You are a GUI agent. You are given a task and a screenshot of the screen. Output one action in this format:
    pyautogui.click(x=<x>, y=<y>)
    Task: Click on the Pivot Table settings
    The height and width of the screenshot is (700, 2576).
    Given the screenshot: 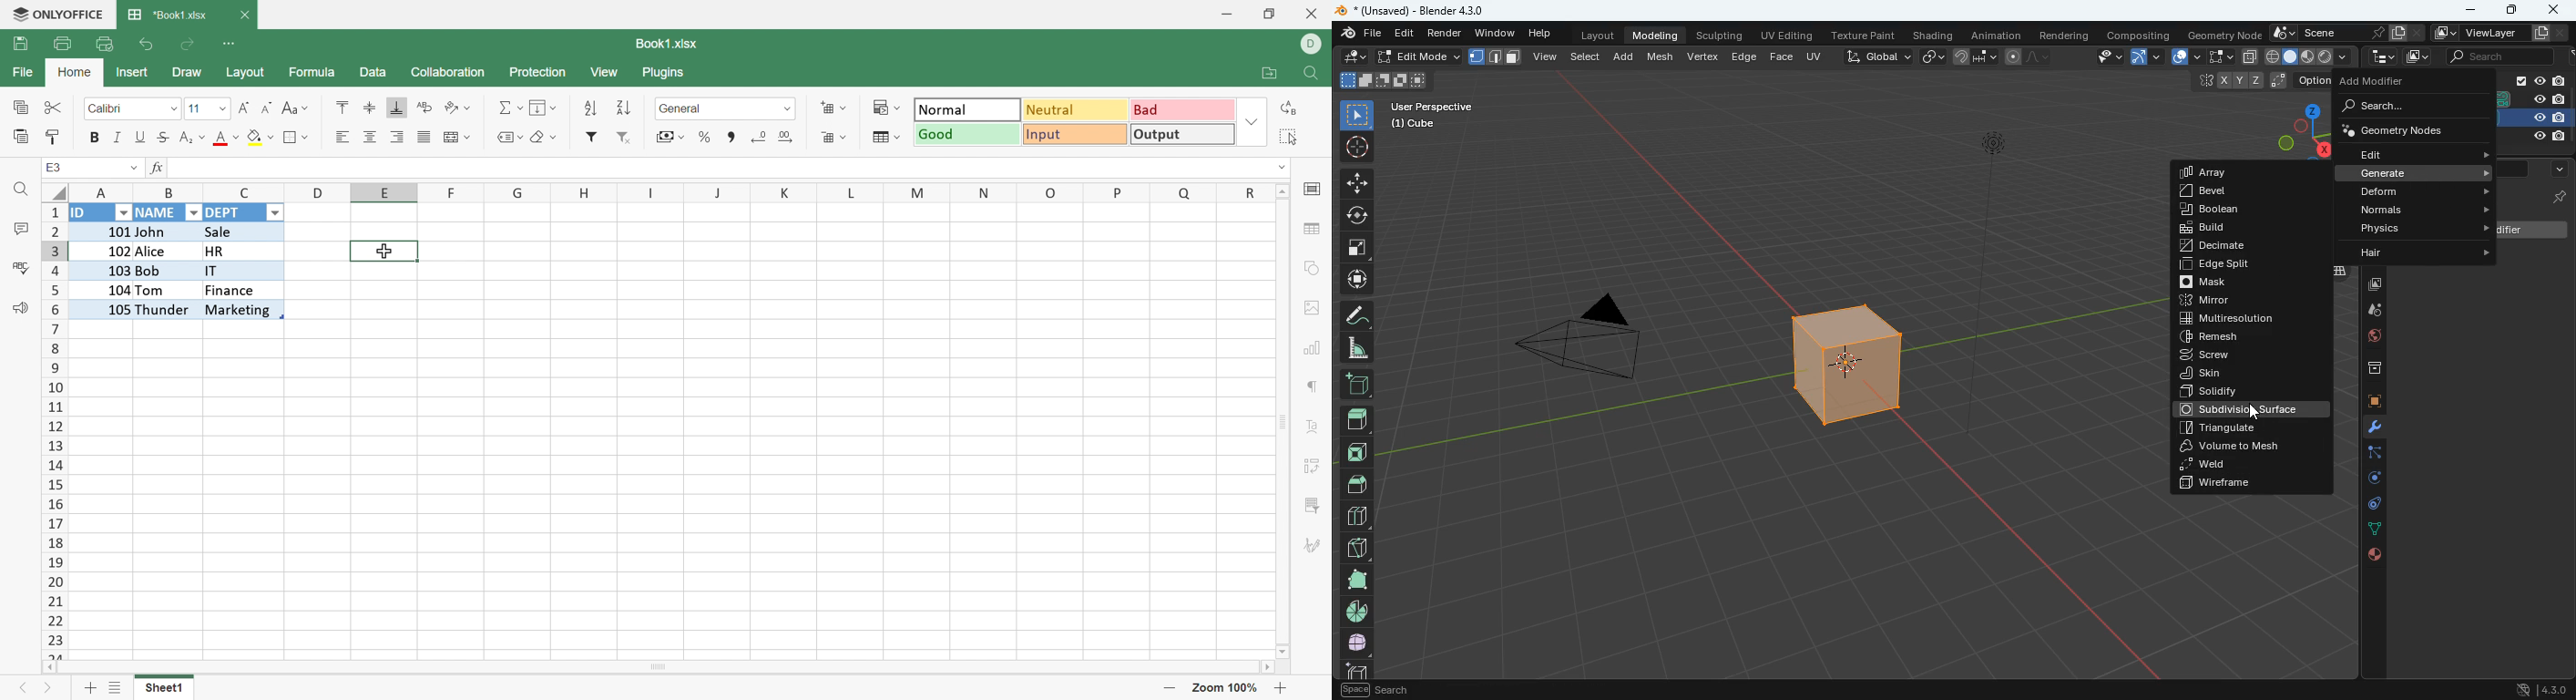 What is the action you would take?
    pyautogui.click(x=1314, y=467)
    